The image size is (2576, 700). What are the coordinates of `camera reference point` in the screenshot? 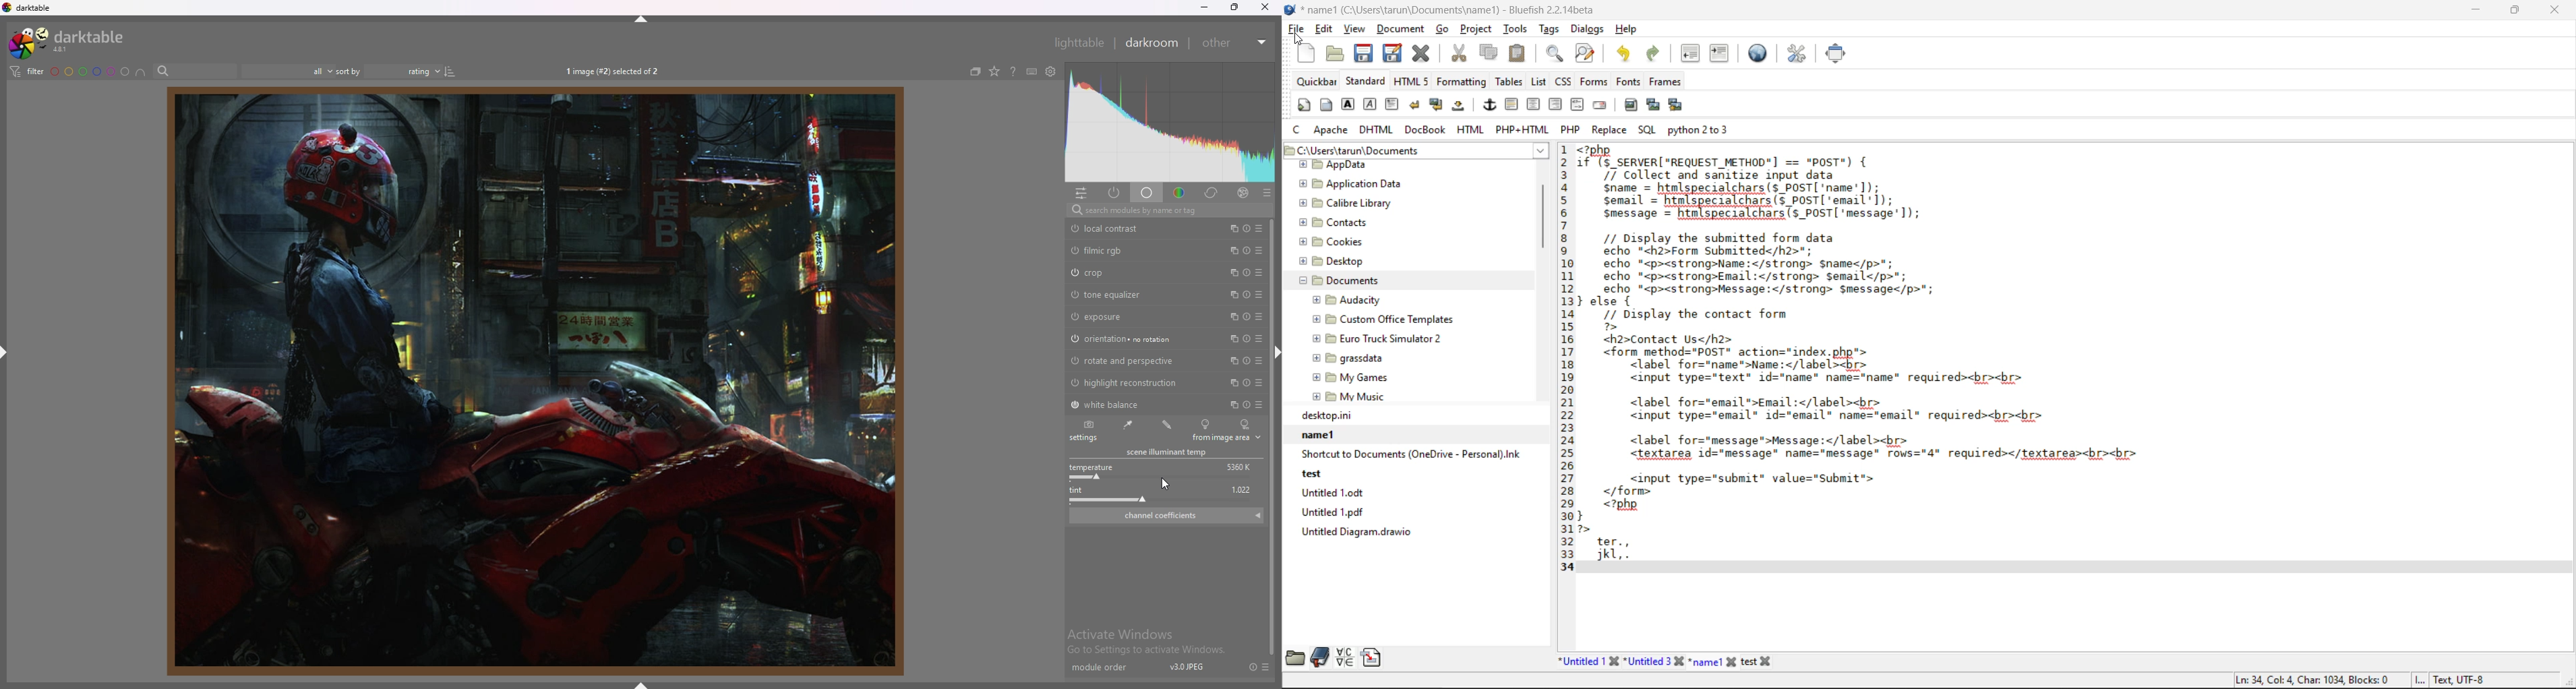 It's located at (1206, 425).